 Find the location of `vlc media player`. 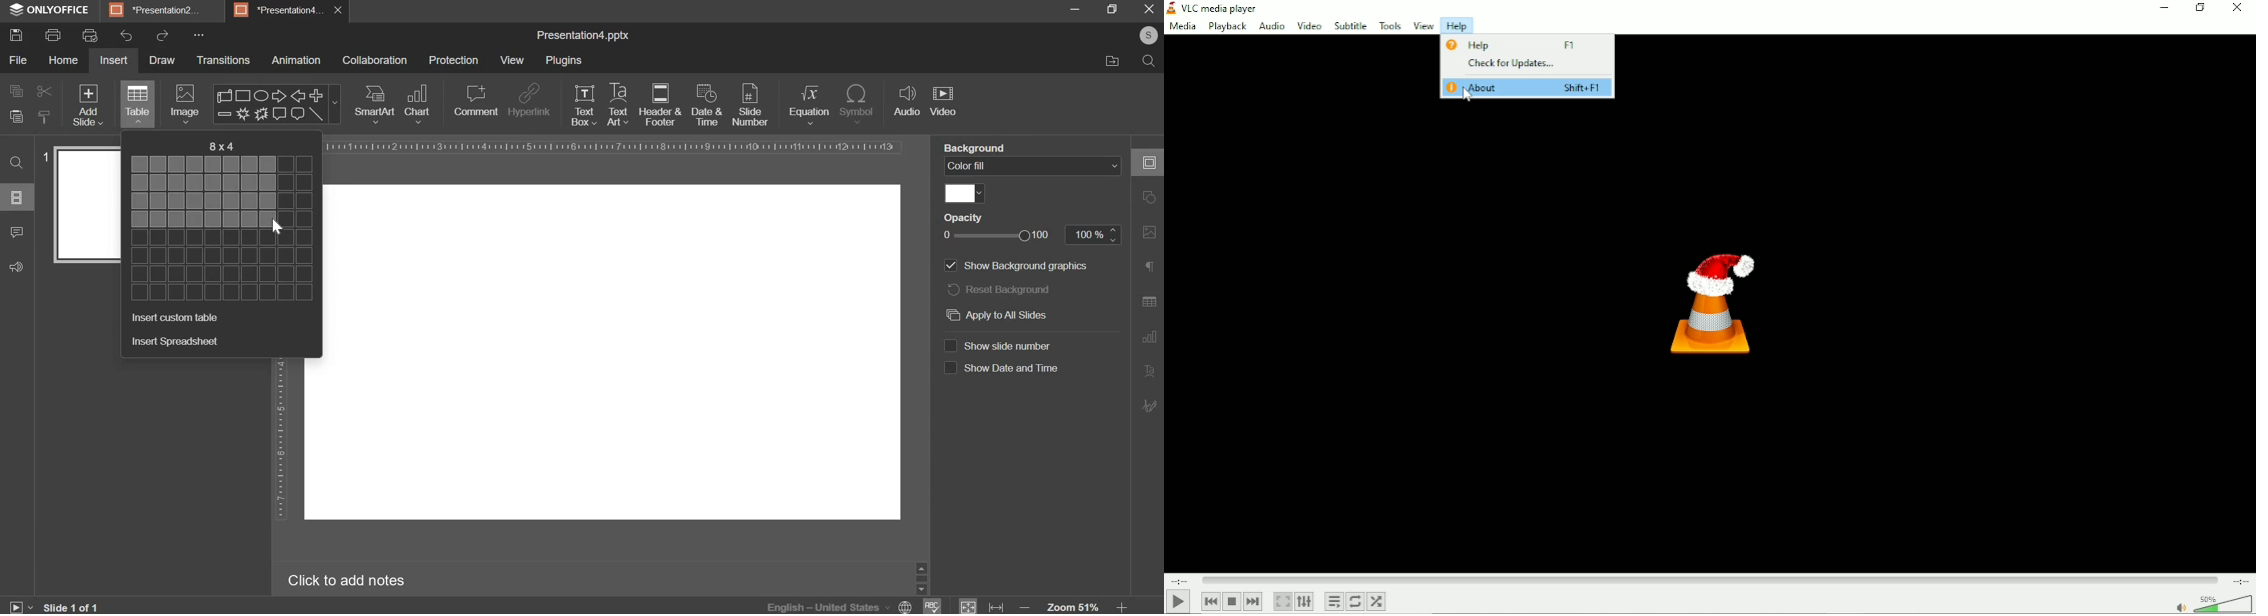

vlc media player is located at coordinates (1220, 9).